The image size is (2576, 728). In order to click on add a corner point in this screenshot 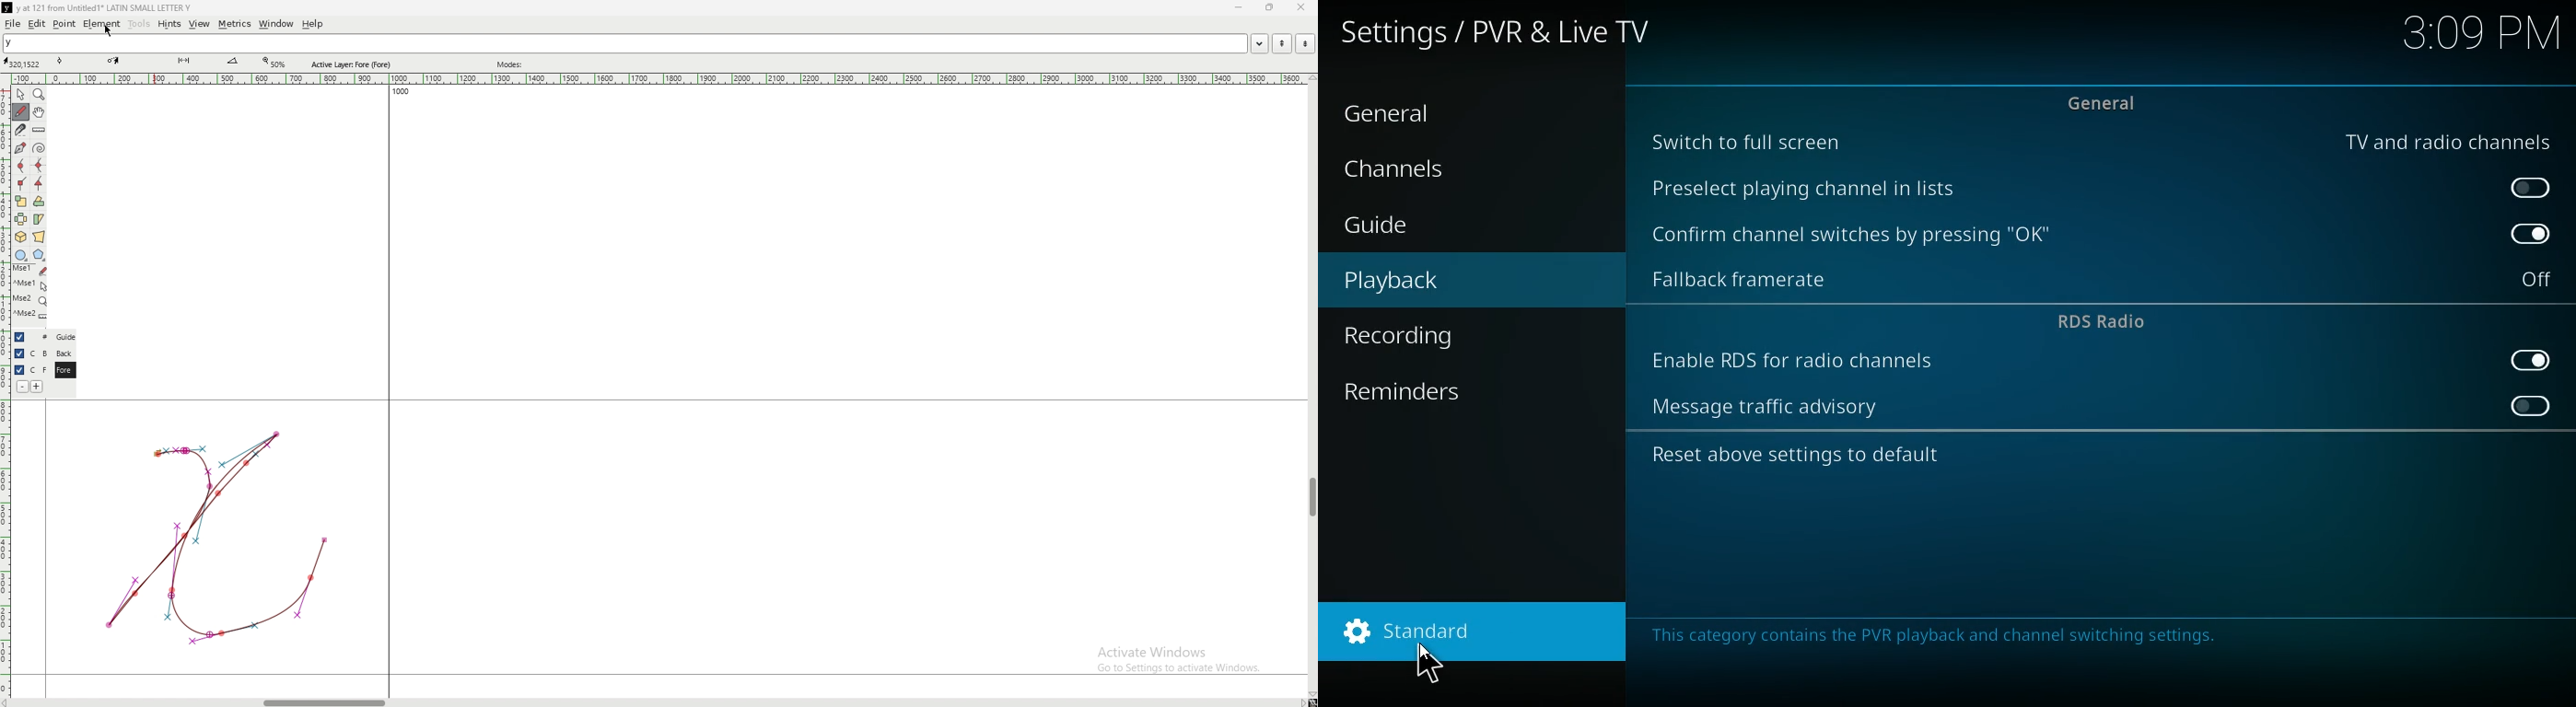, I will do `click(21, 183)`.